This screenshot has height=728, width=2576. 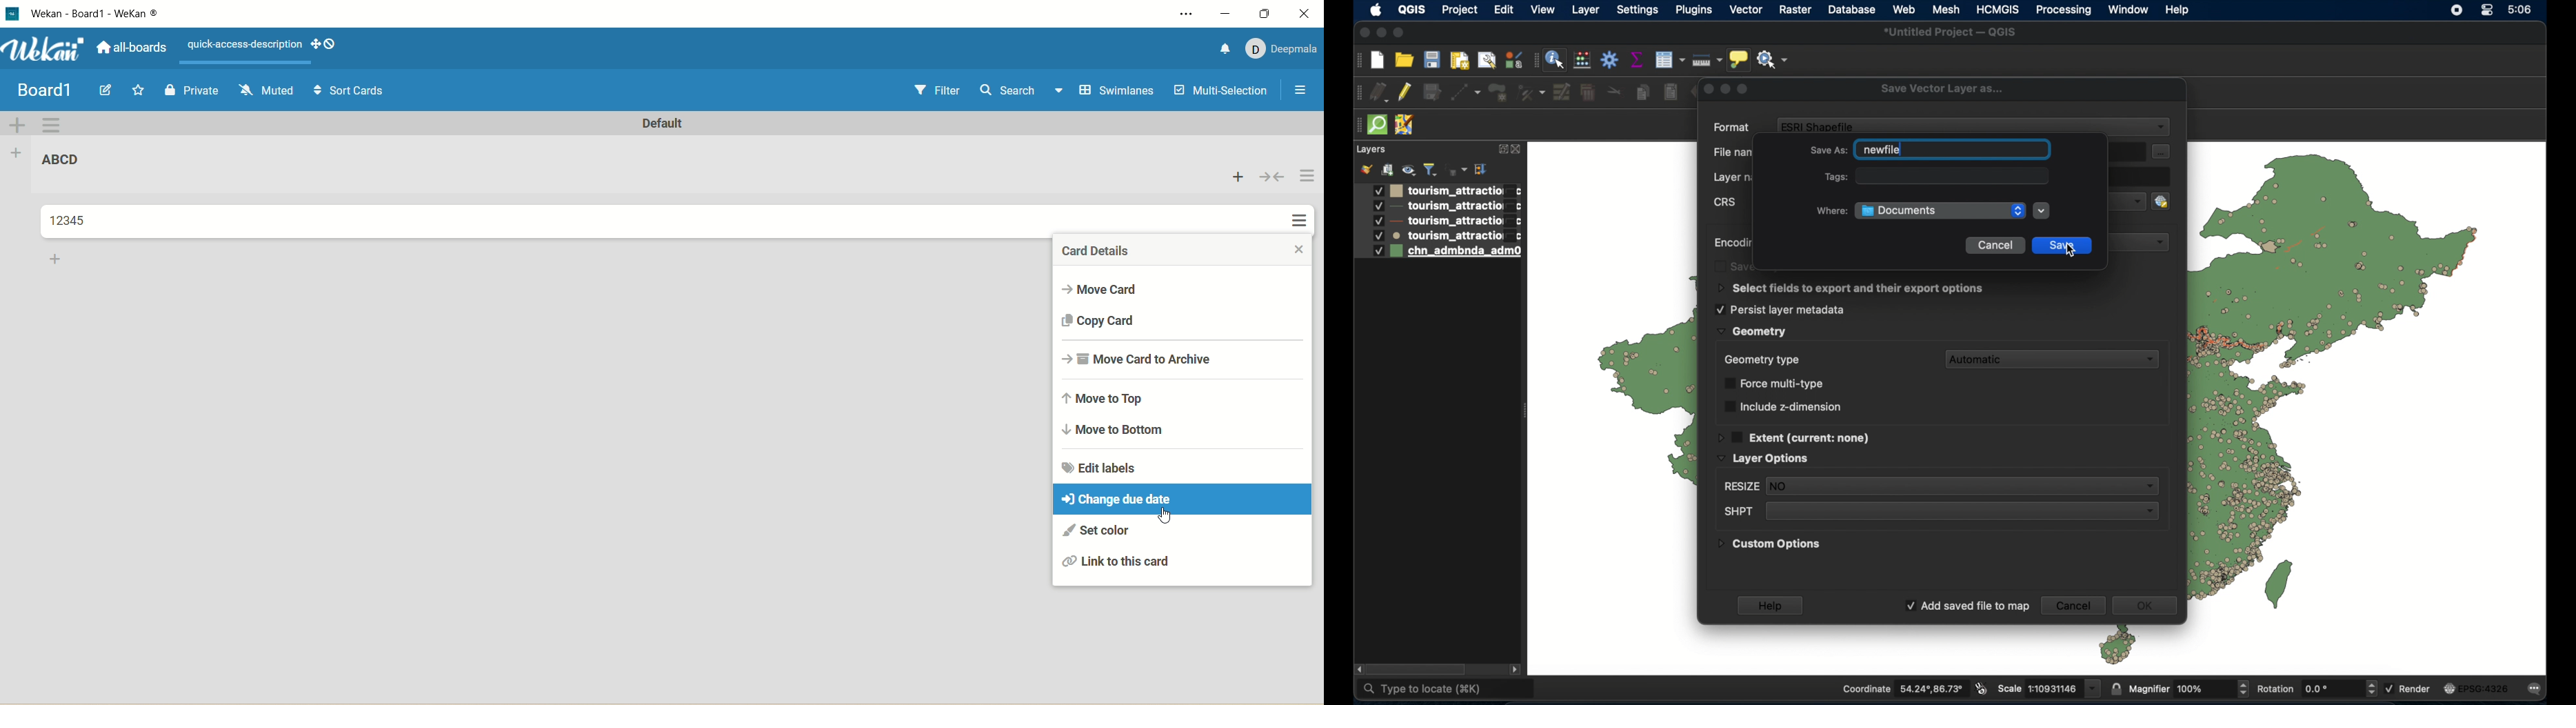 I want to click on geometry , so click(x=1751, y=332).